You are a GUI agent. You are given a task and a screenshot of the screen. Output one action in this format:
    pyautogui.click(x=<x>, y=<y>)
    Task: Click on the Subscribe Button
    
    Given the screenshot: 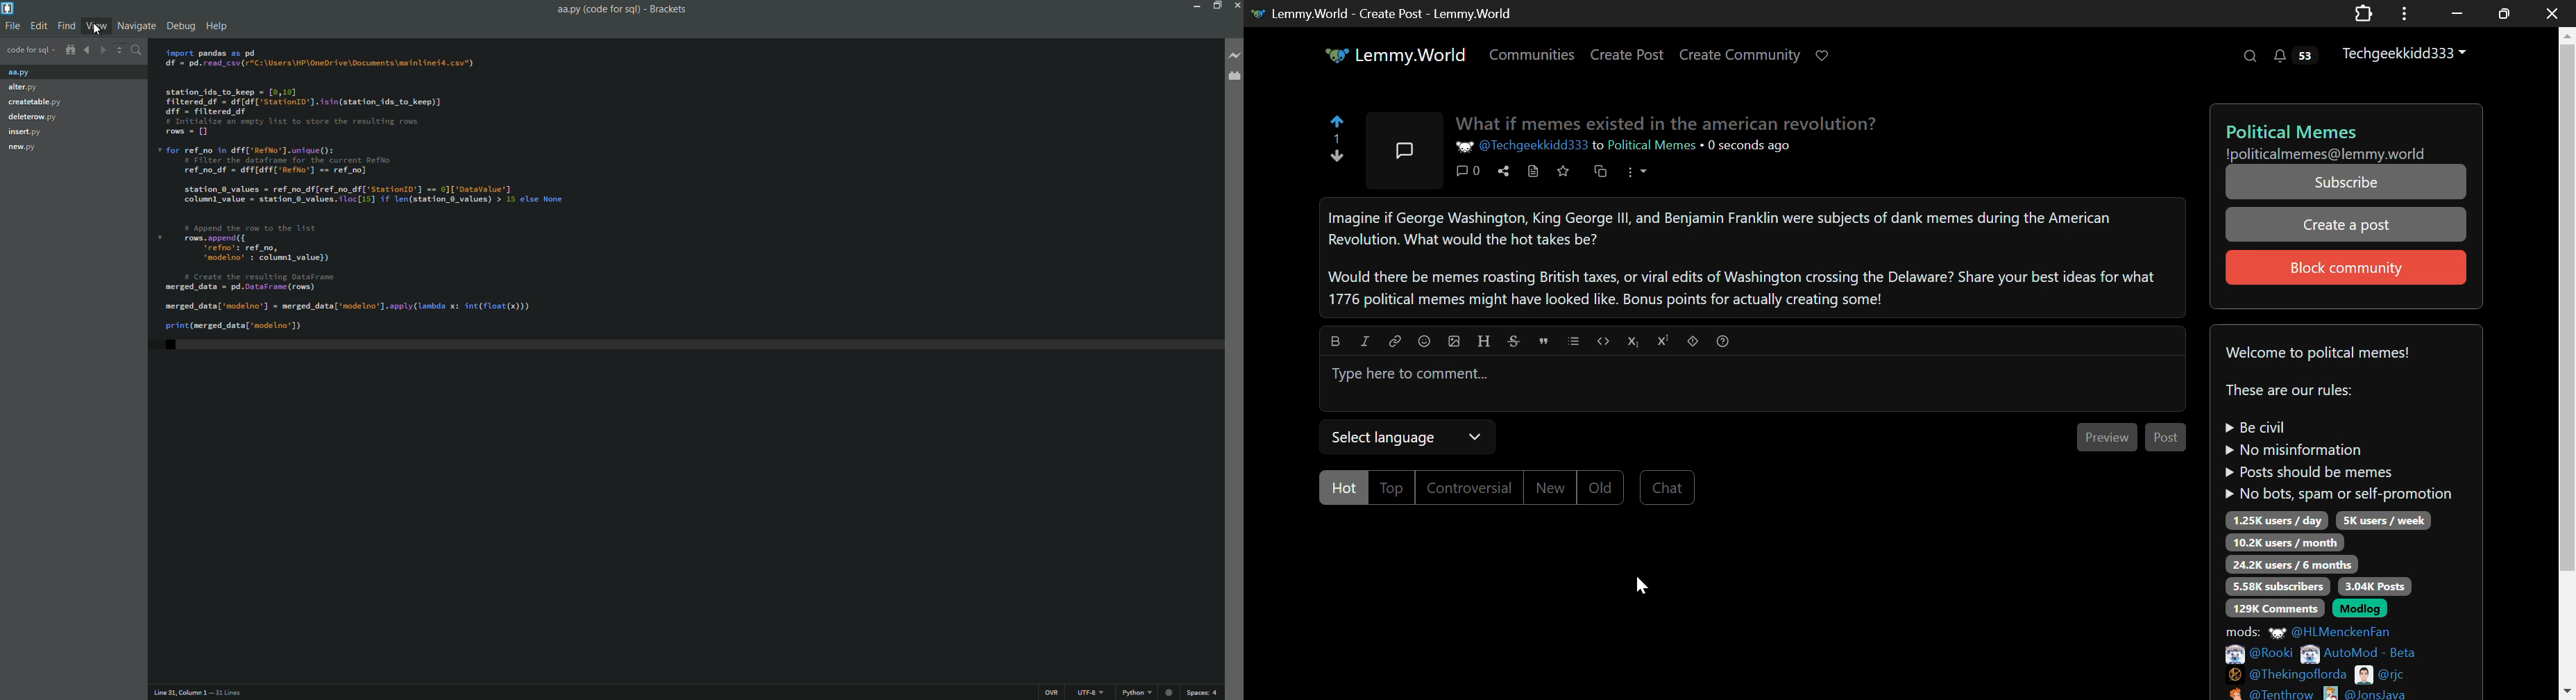 What is the action you would take?
    pyautogui.click(x=2342, y=182)
    